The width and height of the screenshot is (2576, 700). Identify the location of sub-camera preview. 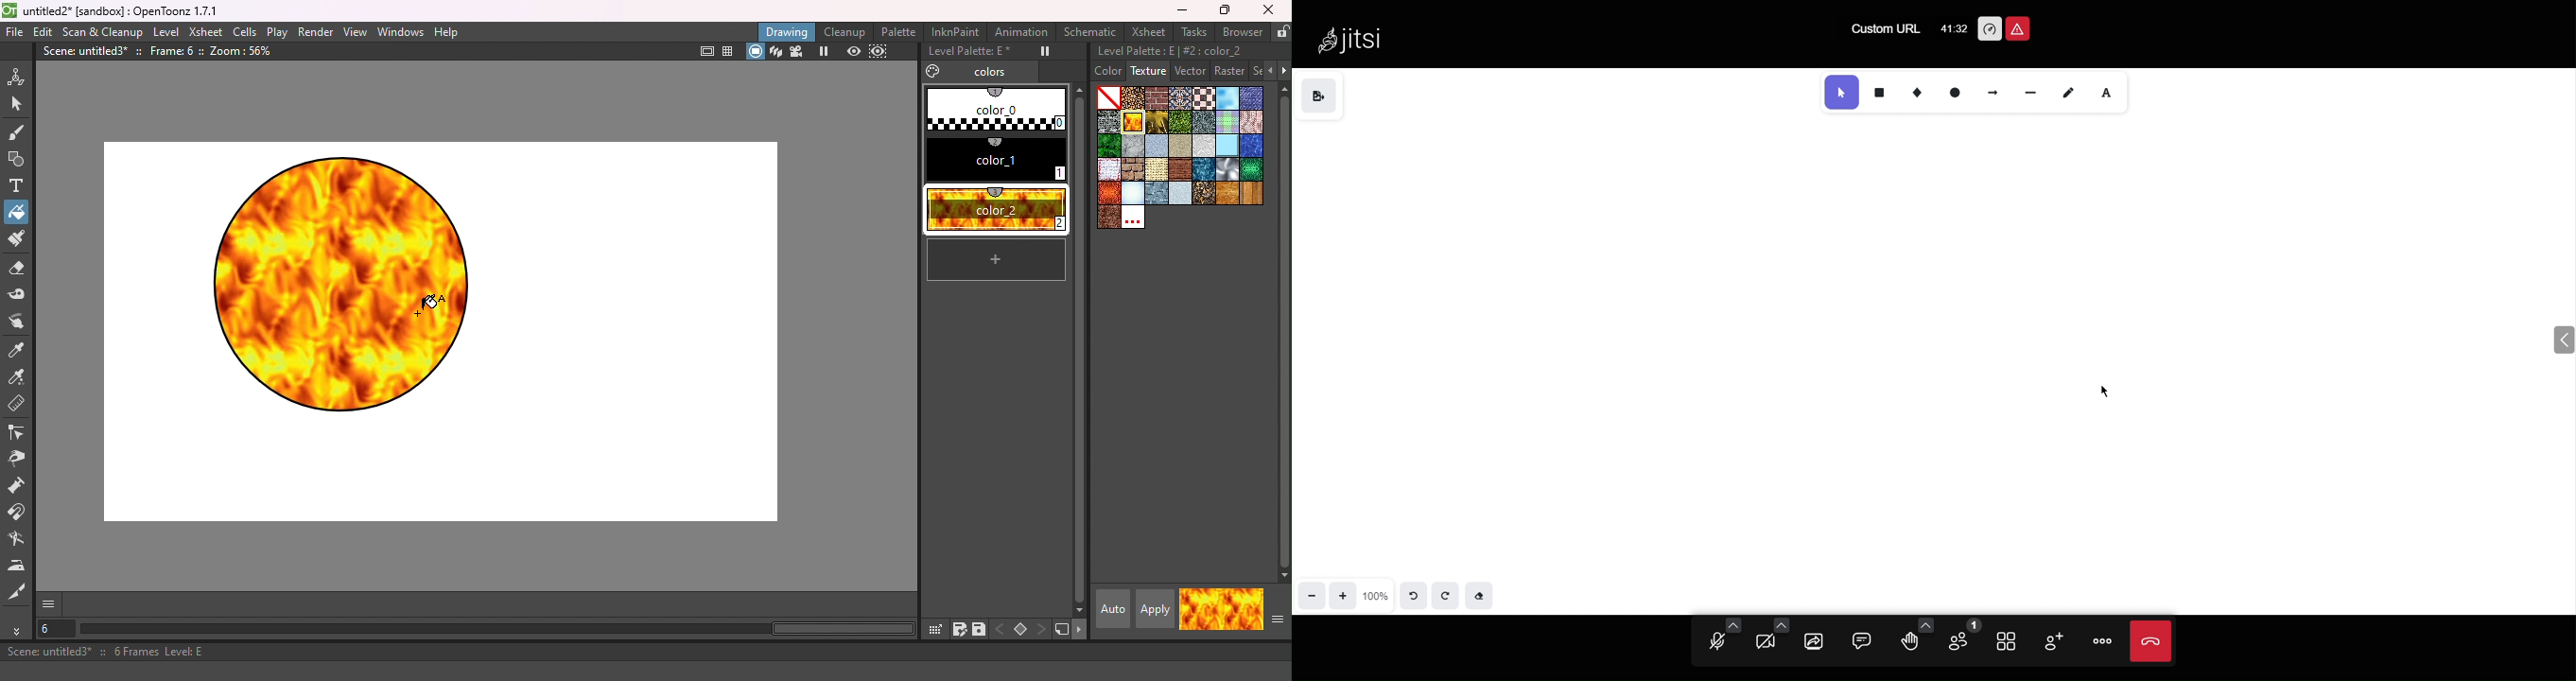
(879, 51).